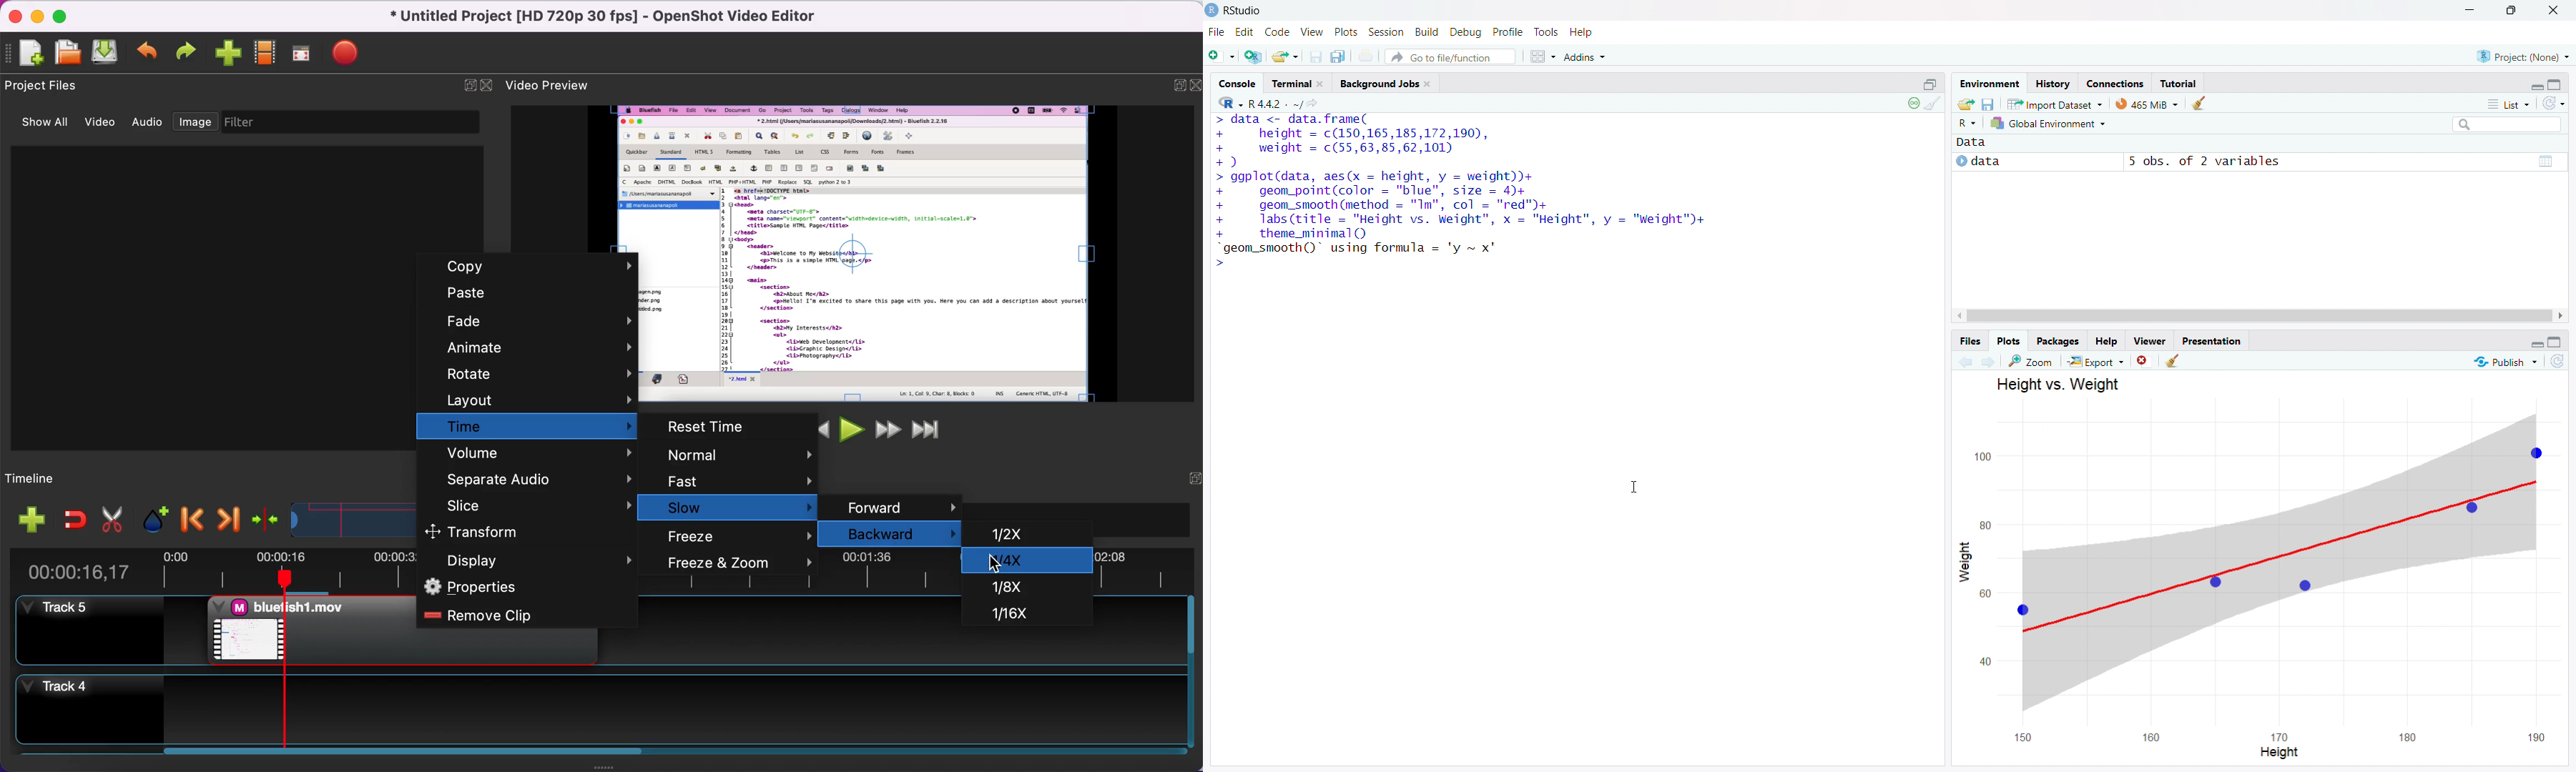 The width and height of the screenshot is (2576, 784). What do you see at coordinates (1586, 56) in the screenshot?
I see `addins` at bounding box center [1586, 56].